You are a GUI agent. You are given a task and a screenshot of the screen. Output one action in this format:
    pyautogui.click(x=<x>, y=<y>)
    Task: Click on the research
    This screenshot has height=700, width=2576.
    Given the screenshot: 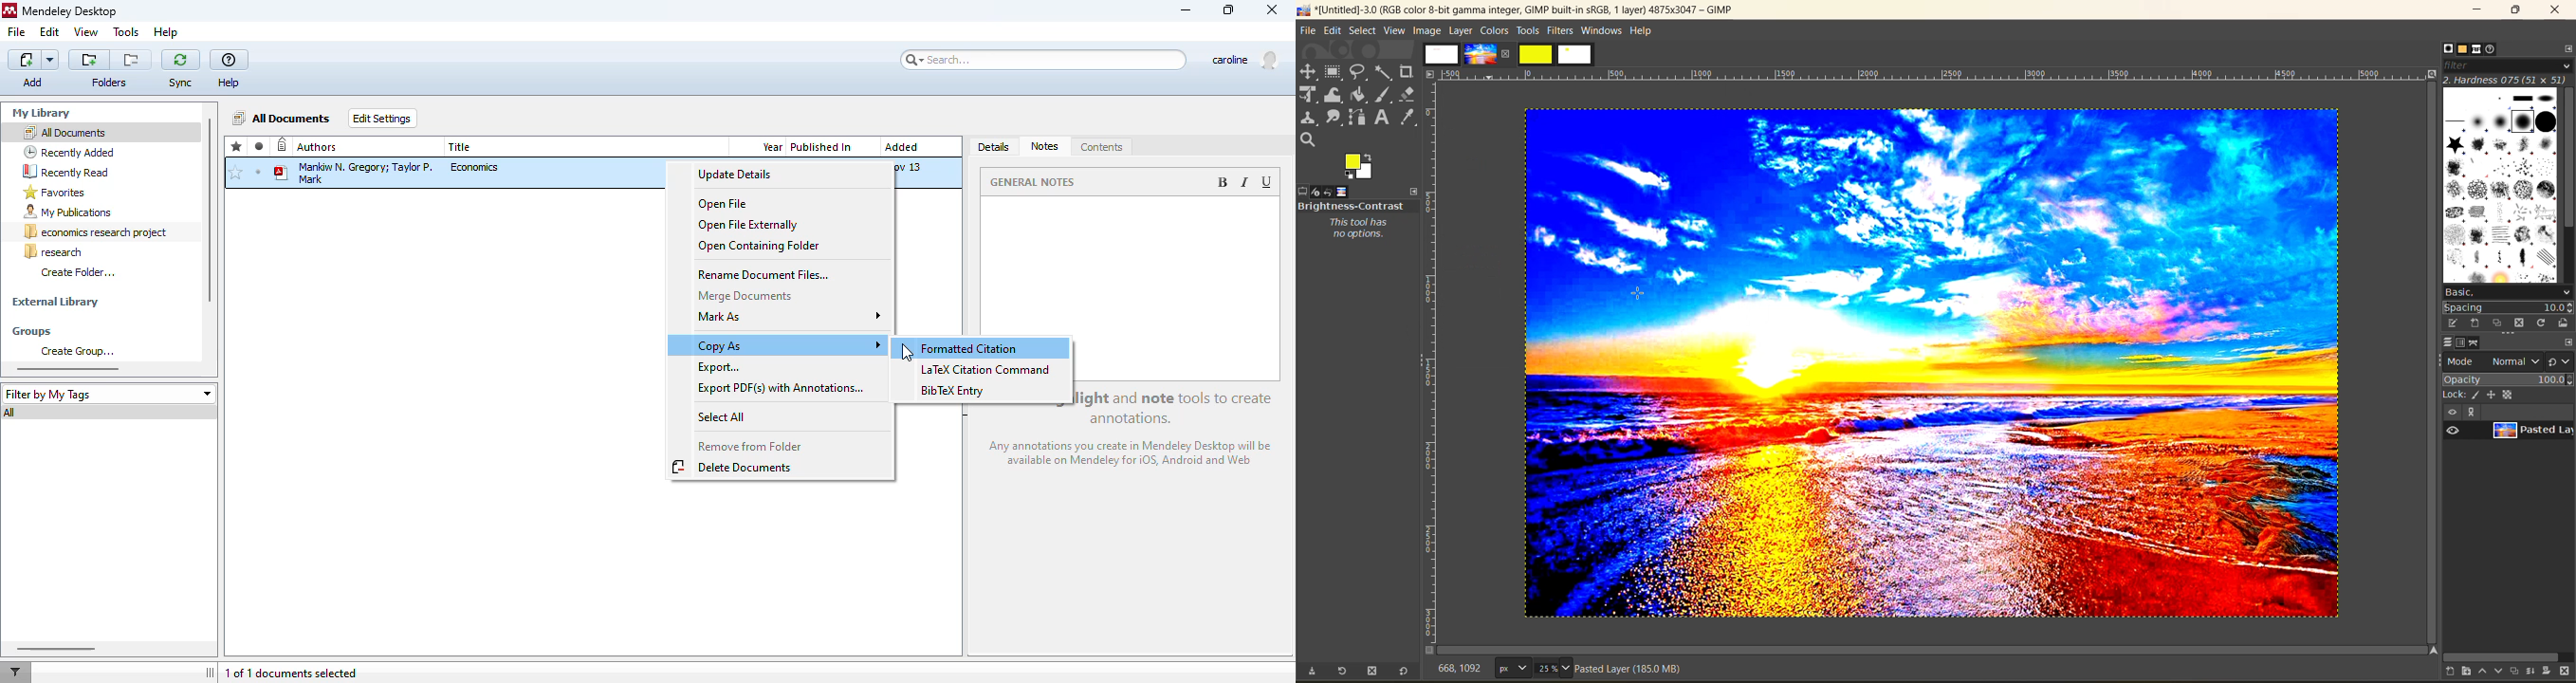 What is the action you would take?
    pyautogui.click(x=53, y=251)
    